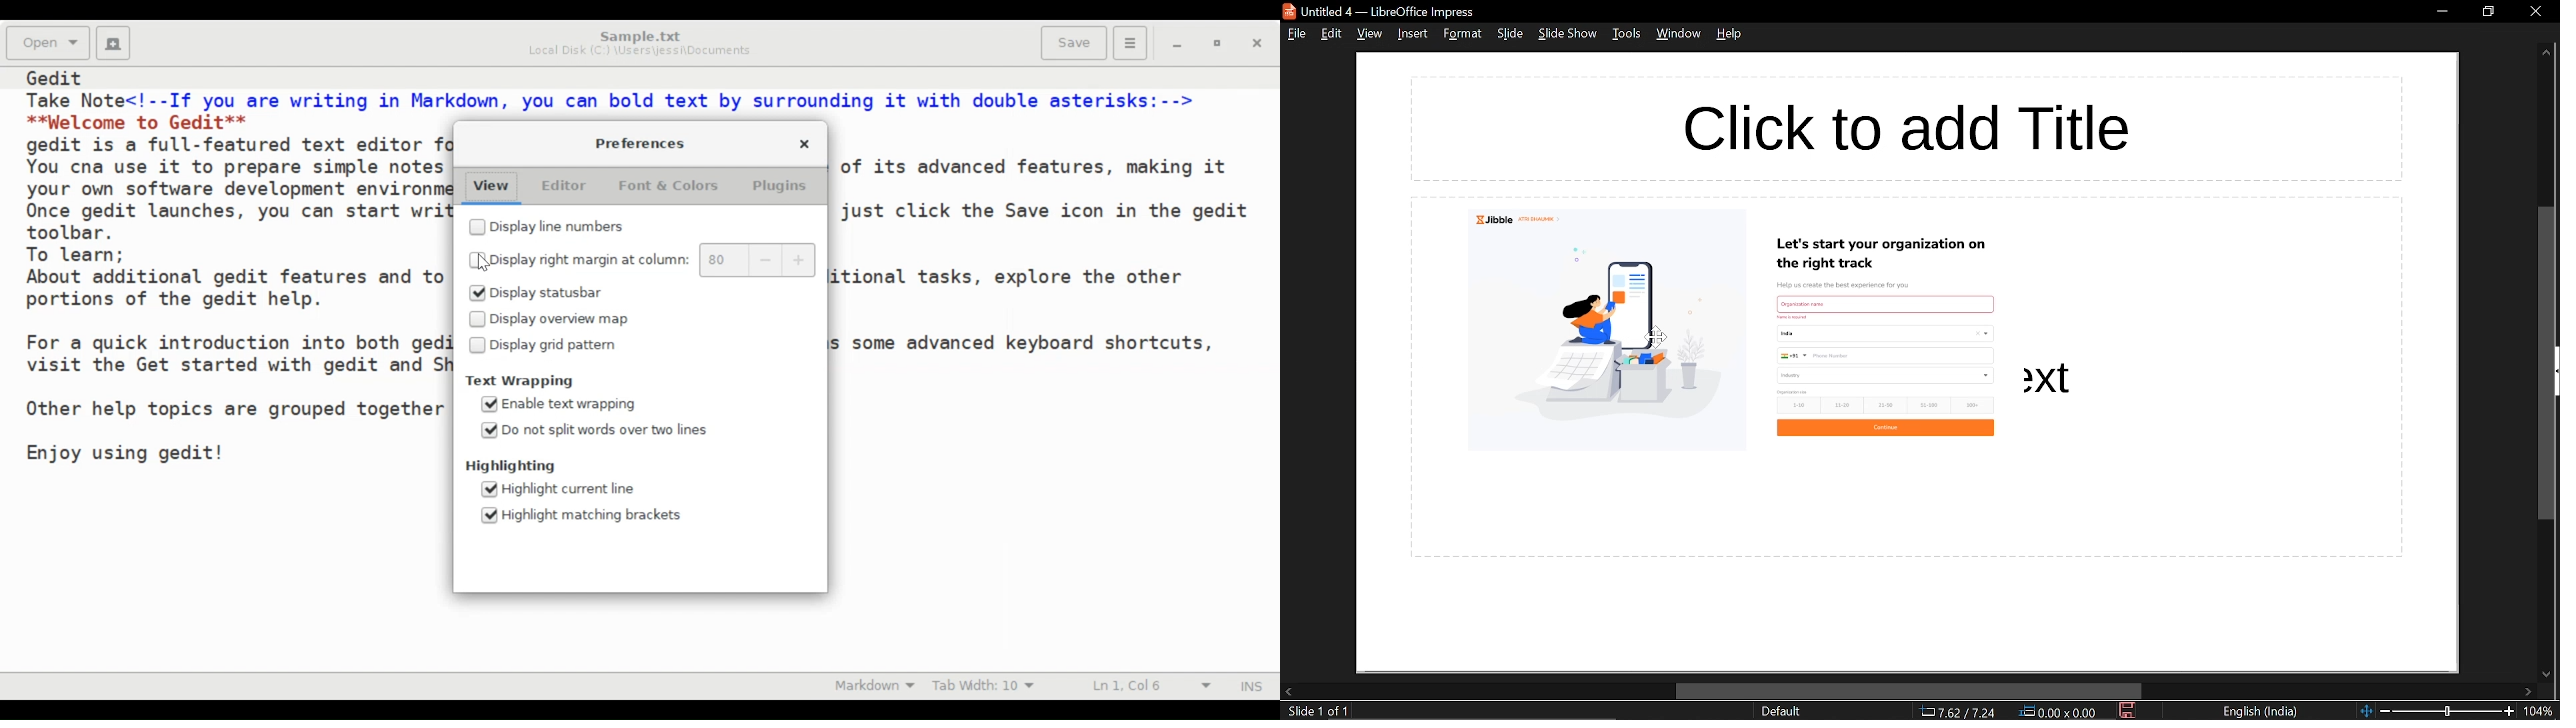 The image size is (2576, 728). I want to click on move left, so click(1288, 691).